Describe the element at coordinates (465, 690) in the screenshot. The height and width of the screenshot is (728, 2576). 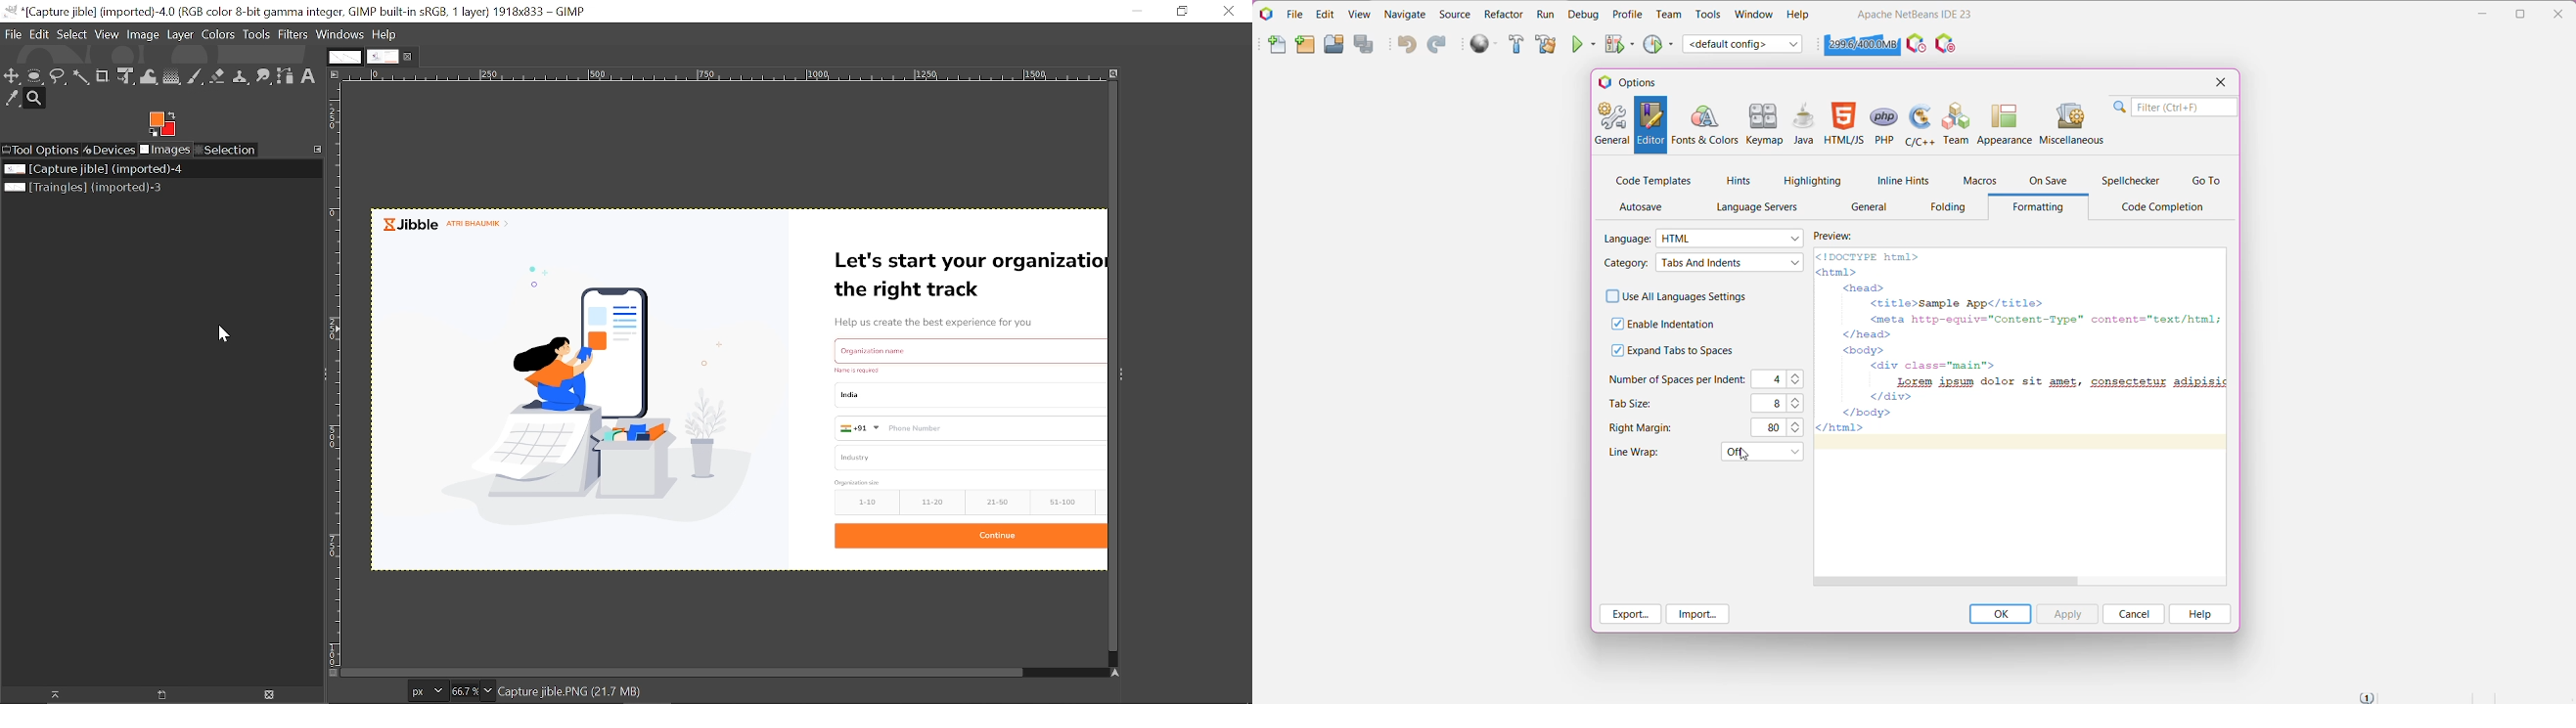
I see `Current zoom` at that location.